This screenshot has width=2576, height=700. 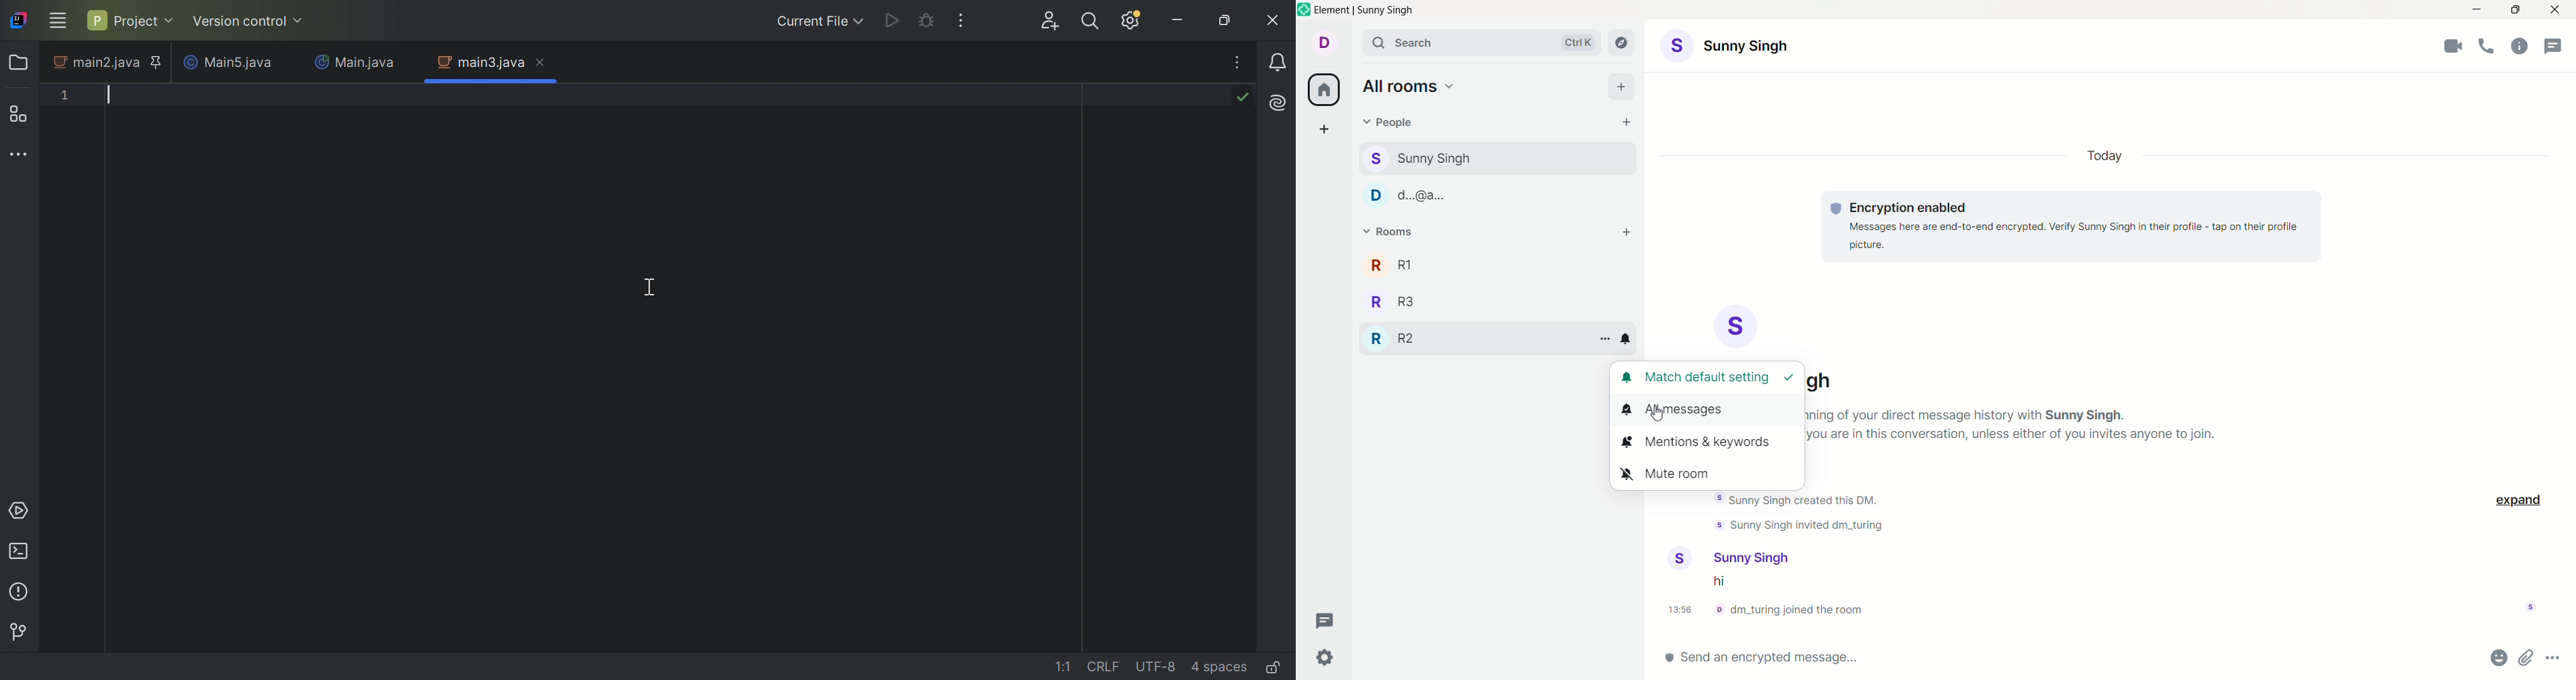 I want to click on Main menu, so click(x=58, y=22).